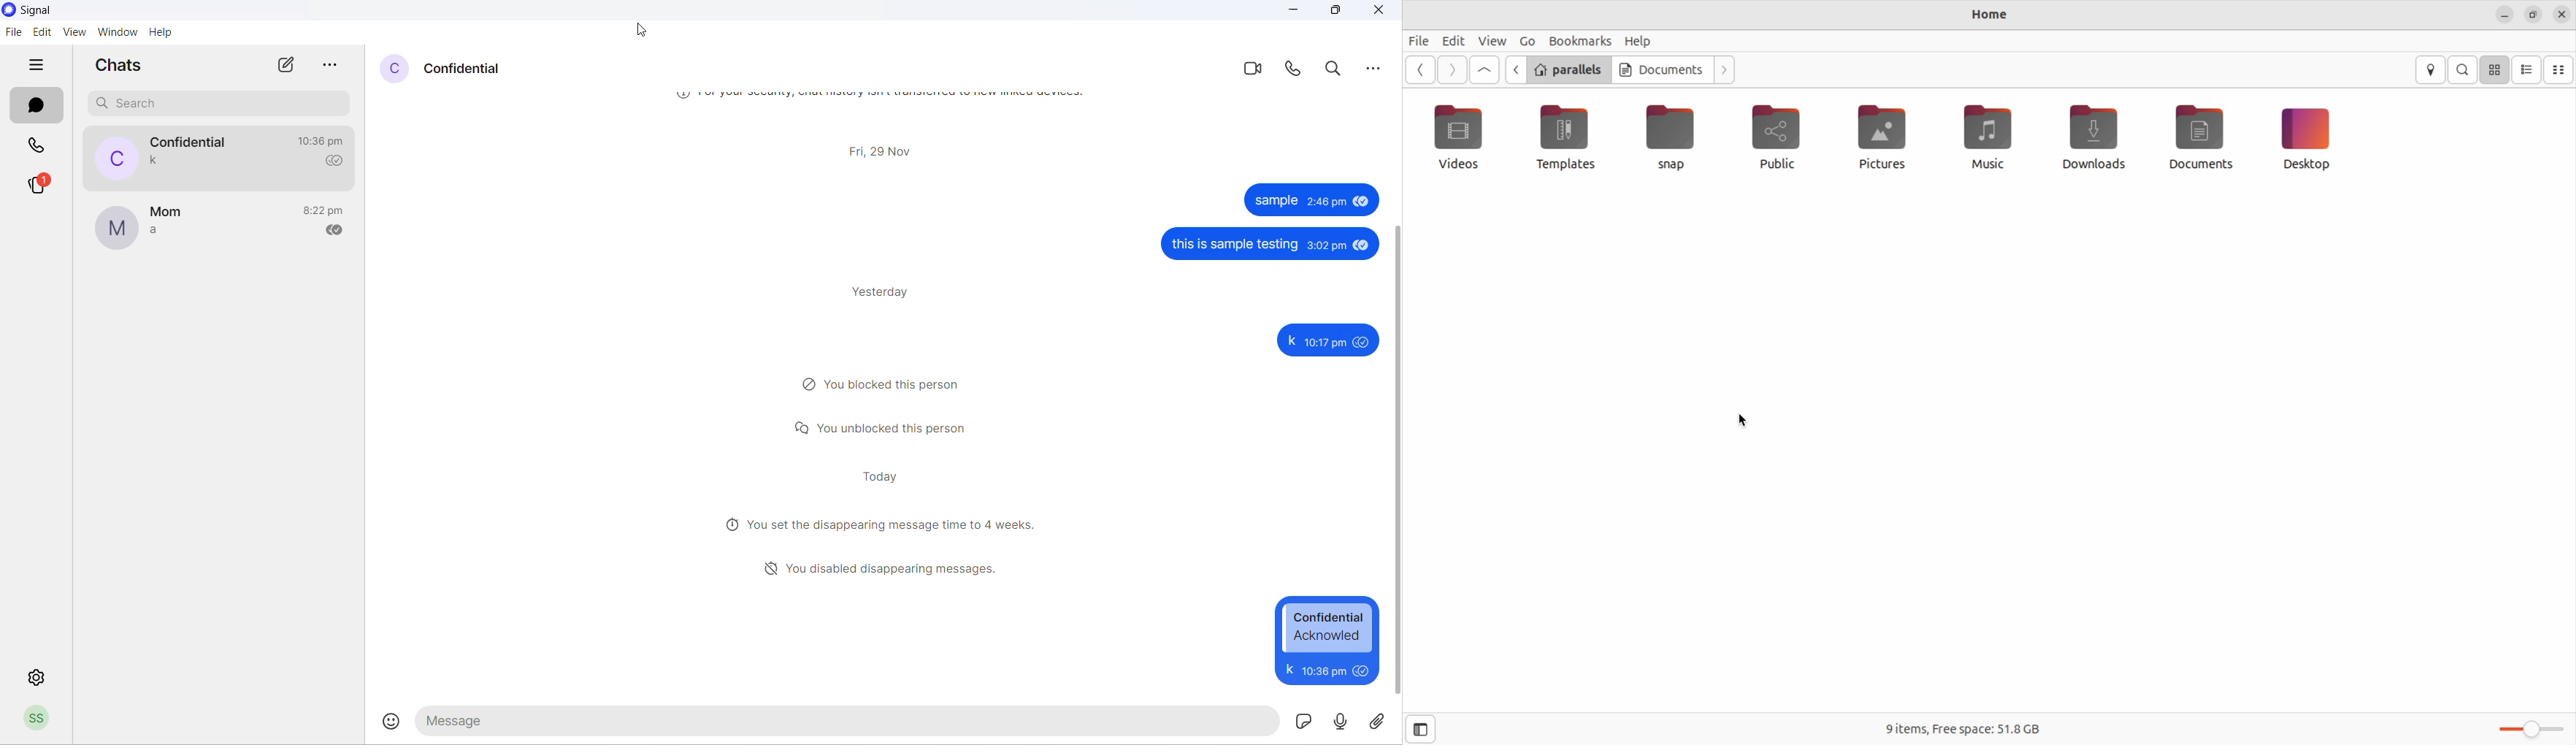 The image size is (2576, 756). What do you see at coordinates (1325, 343) in the screenshot?
I see `10:17 pm` at bounding box center [1325, 343].